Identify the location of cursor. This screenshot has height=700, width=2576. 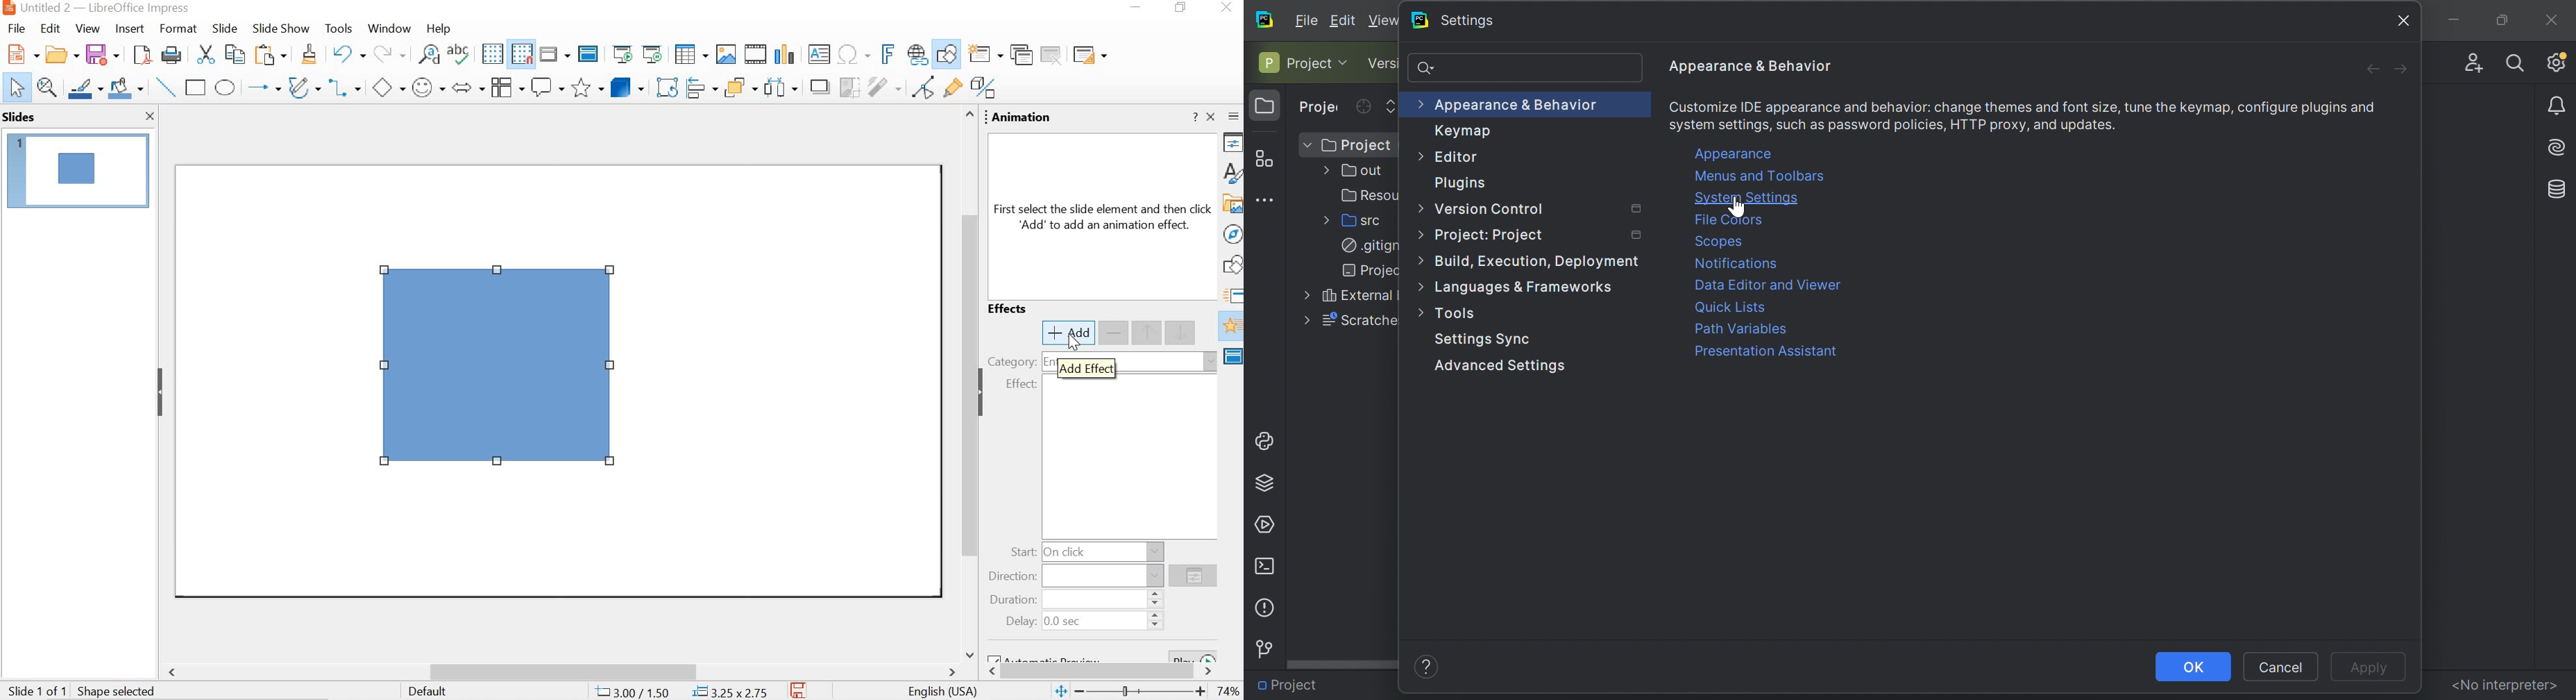
(1743, 207).